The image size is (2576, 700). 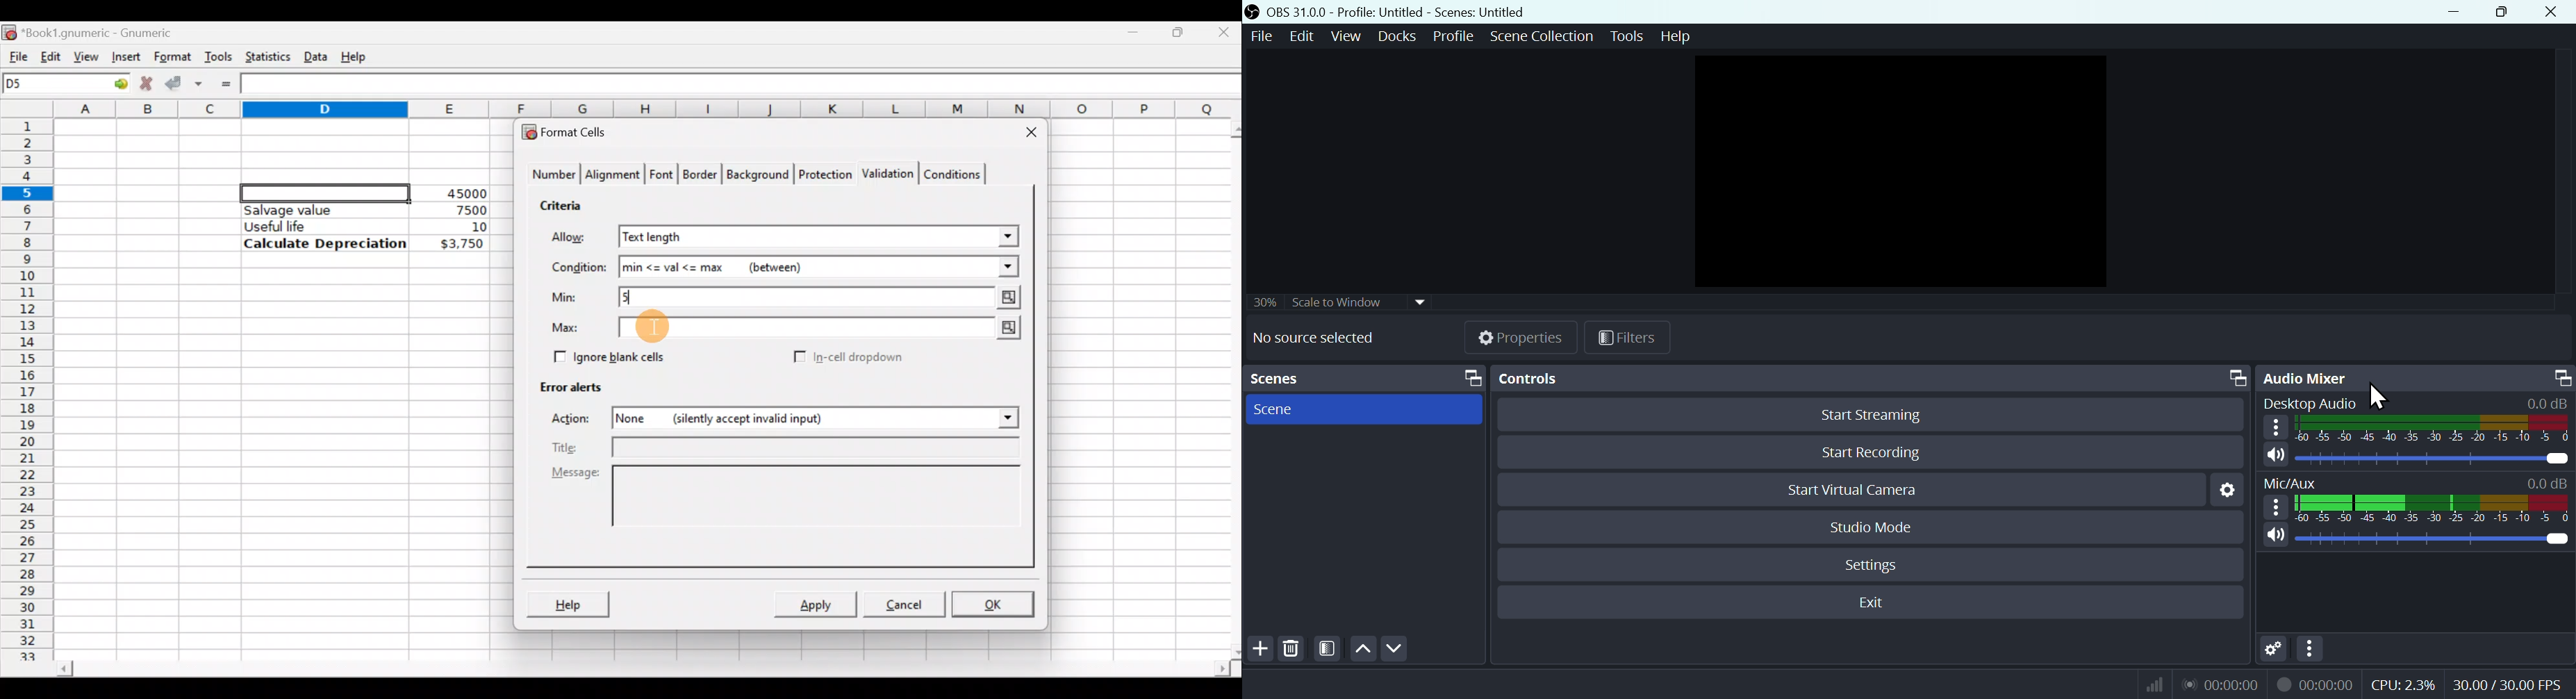 What do you see at coordinates (2551, 12) in the screenshot?
I see `Close` at bounding box center [2551, 12].